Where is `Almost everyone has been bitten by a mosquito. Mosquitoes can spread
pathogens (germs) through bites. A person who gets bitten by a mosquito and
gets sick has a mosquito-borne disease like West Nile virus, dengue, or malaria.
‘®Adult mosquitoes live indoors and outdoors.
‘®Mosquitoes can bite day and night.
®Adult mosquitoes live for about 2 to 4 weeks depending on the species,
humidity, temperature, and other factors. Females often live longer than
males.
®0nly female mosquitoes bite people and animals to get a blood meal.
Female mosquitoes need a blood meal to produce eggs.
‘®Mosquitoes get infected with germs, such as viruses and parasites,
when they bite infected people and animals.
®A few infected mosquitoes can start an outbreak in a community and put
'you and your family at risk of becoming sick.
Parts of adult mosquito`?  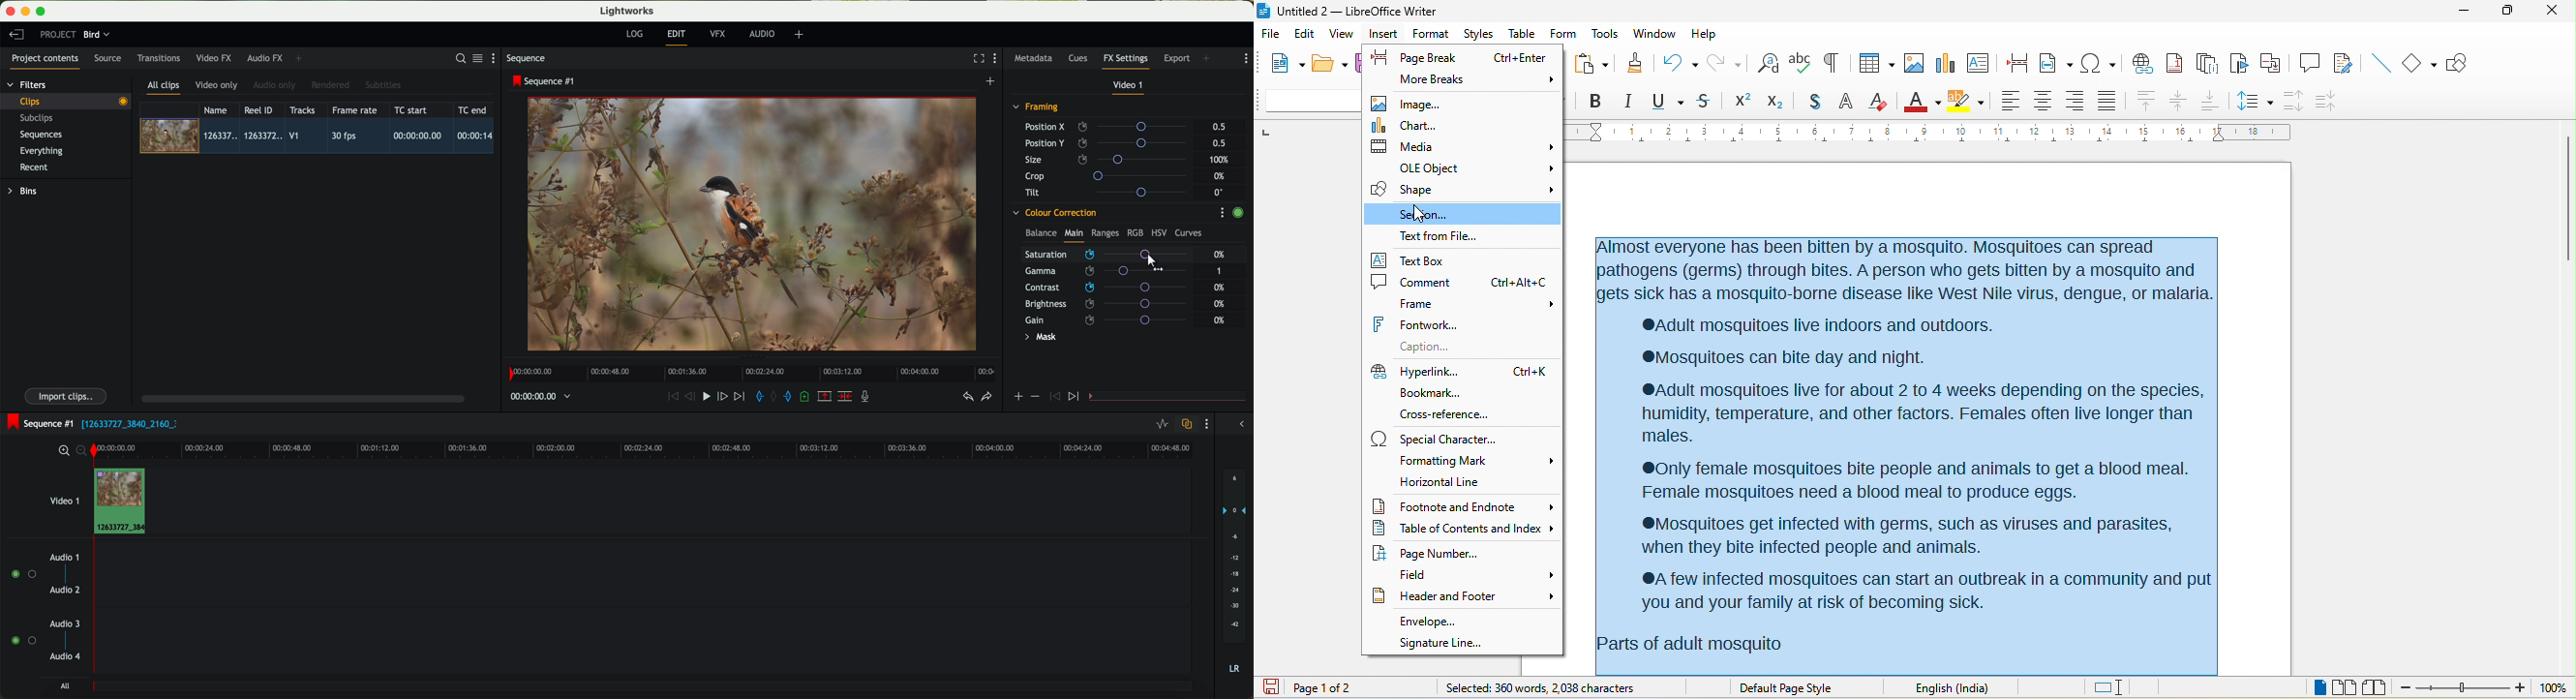 Almost everyone has been bitten by a mosquito. Mosquitoes can spread
pathogens (germs) through bites. A person who gets bitten by a mosquito and
gets sick has a mosquito-borne disease like West Nile virus, dengue, or malaria.
‘®Adult mosquitoes live indoors and outdoors.
‘®Mosquitoes can bite day and night.
®Adult mosquitoes live for about 2 to 4 weeks depending on the species,
humidity, temperature, and other factors. Females often live longer than
males.
®0nly female mosquitoes bite people and animals to get a blood meal.
Female mosquitoes need a blood meal to produce eggs.
‘®Mosquitoes get infected with germs, such as viruses and parasites,
when they bite infected people and animals.
®A few infected mosquitoes can start an outbreak in a community and put
'you and your family at risk of becoming sick.
Parts of adult mosquito is located at coordinates (1905, 442).